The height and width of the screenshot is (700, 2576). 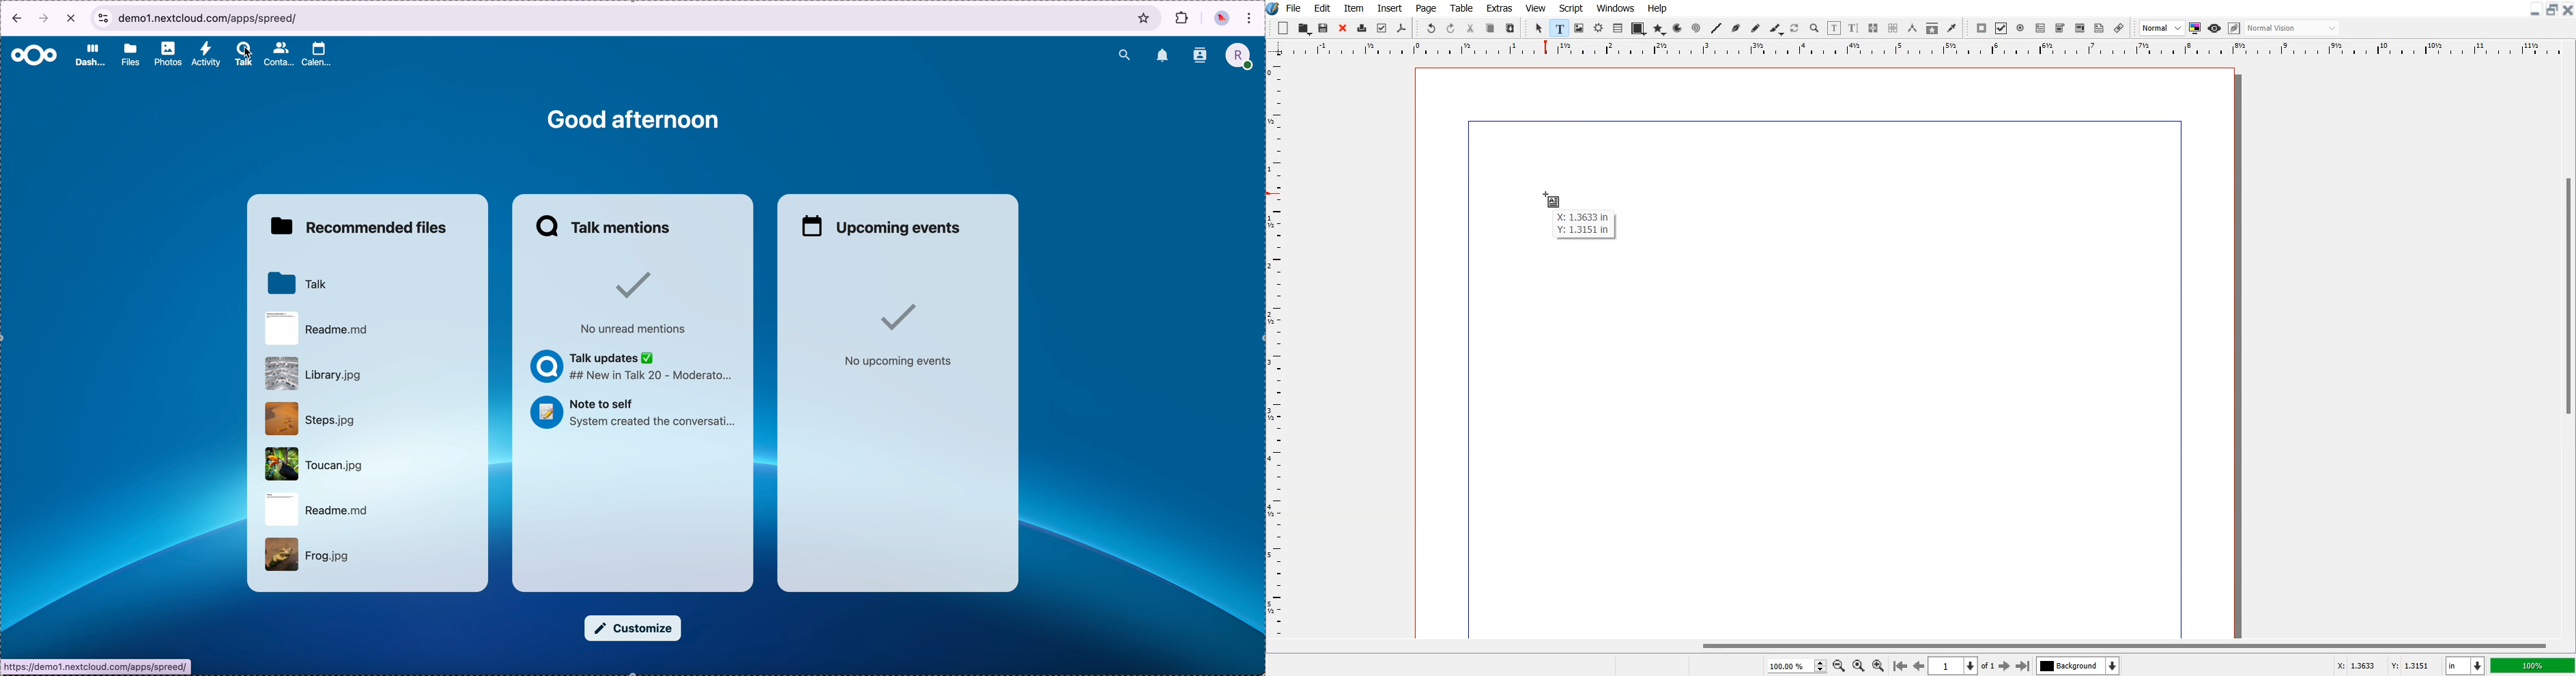 I want to click on Go to First Page, so click(x=1900, y=665).